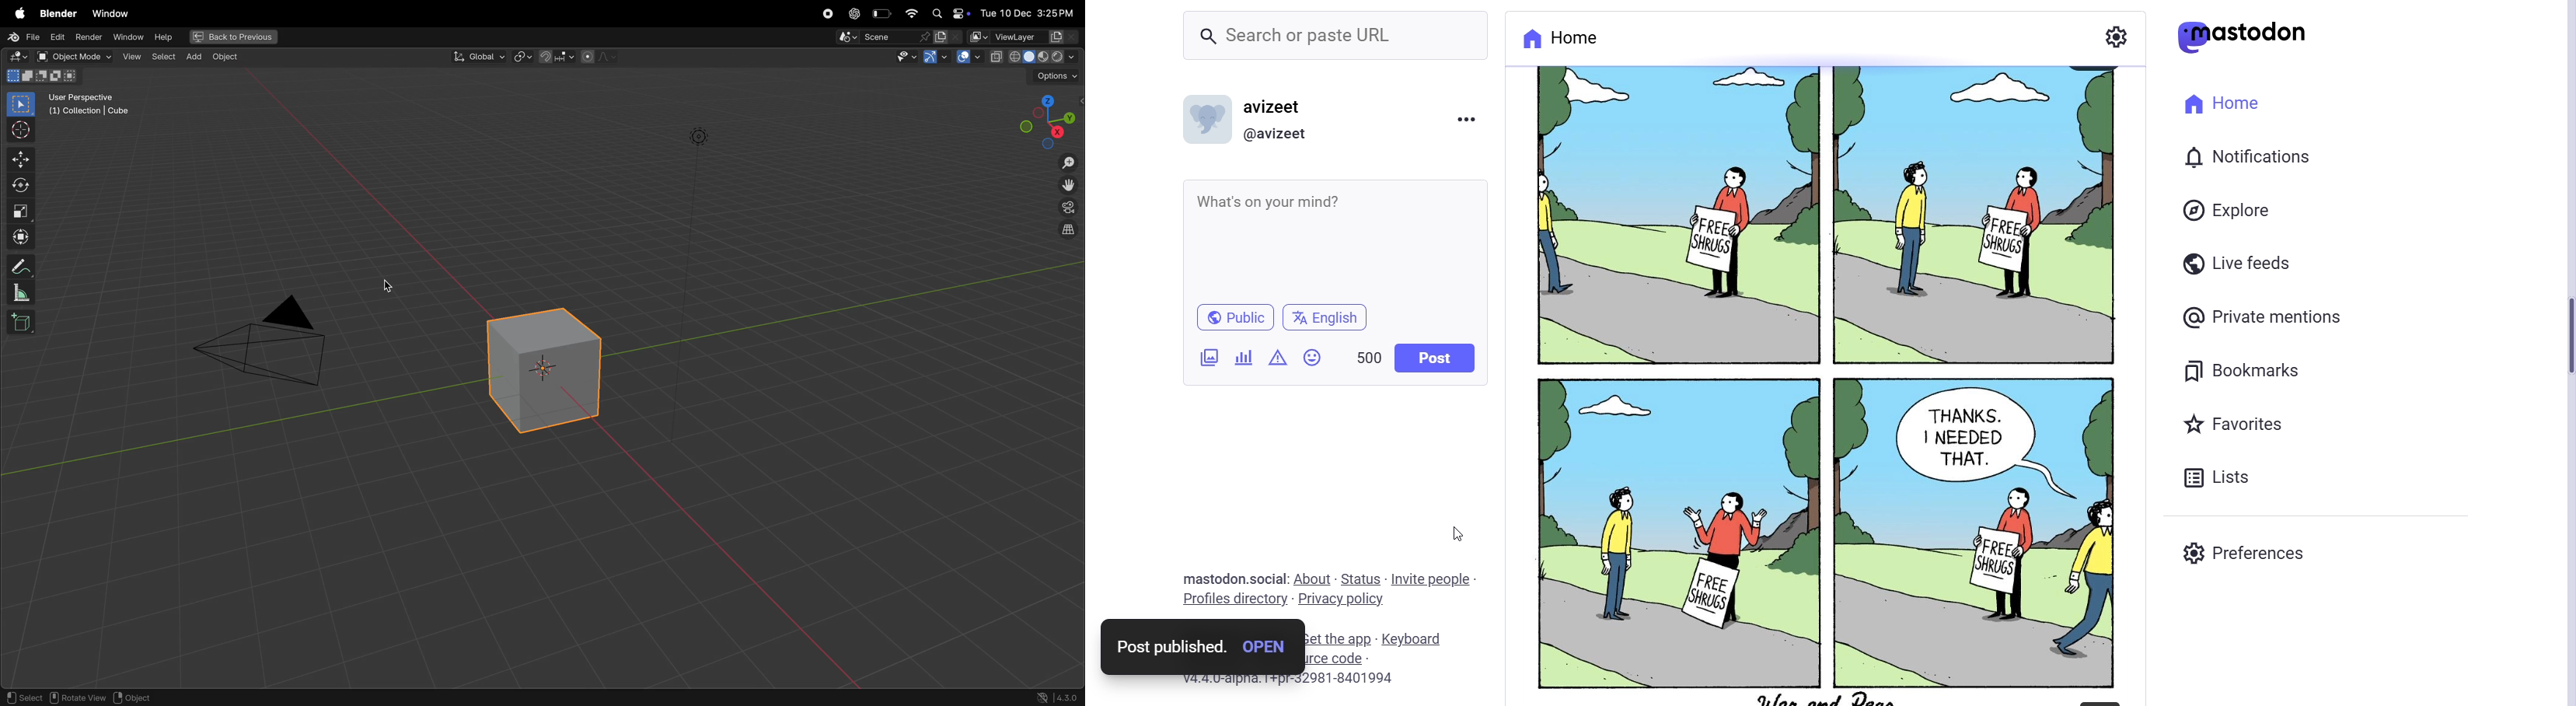  What do you see at coordinates (1821, 383) in the screenshot?
I see `Another Post` at bounding box center [1821, 383].